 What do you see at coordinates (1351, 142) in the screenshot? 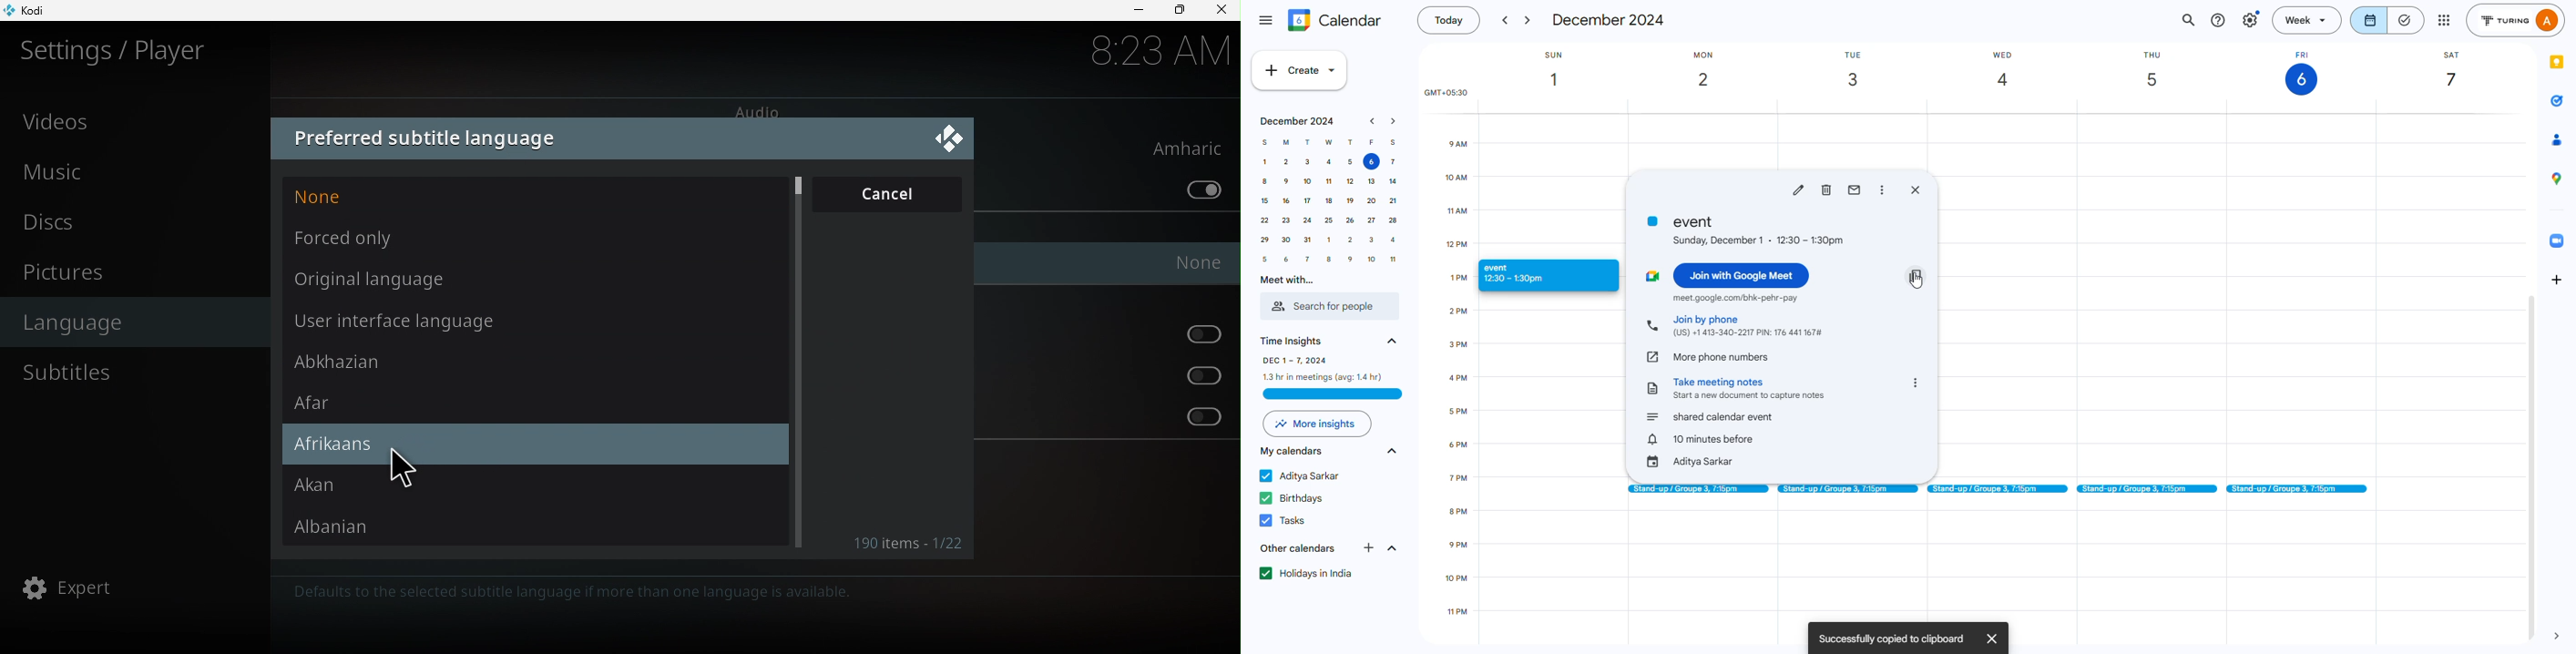
I see `T` at bounding box center [1351, 142].